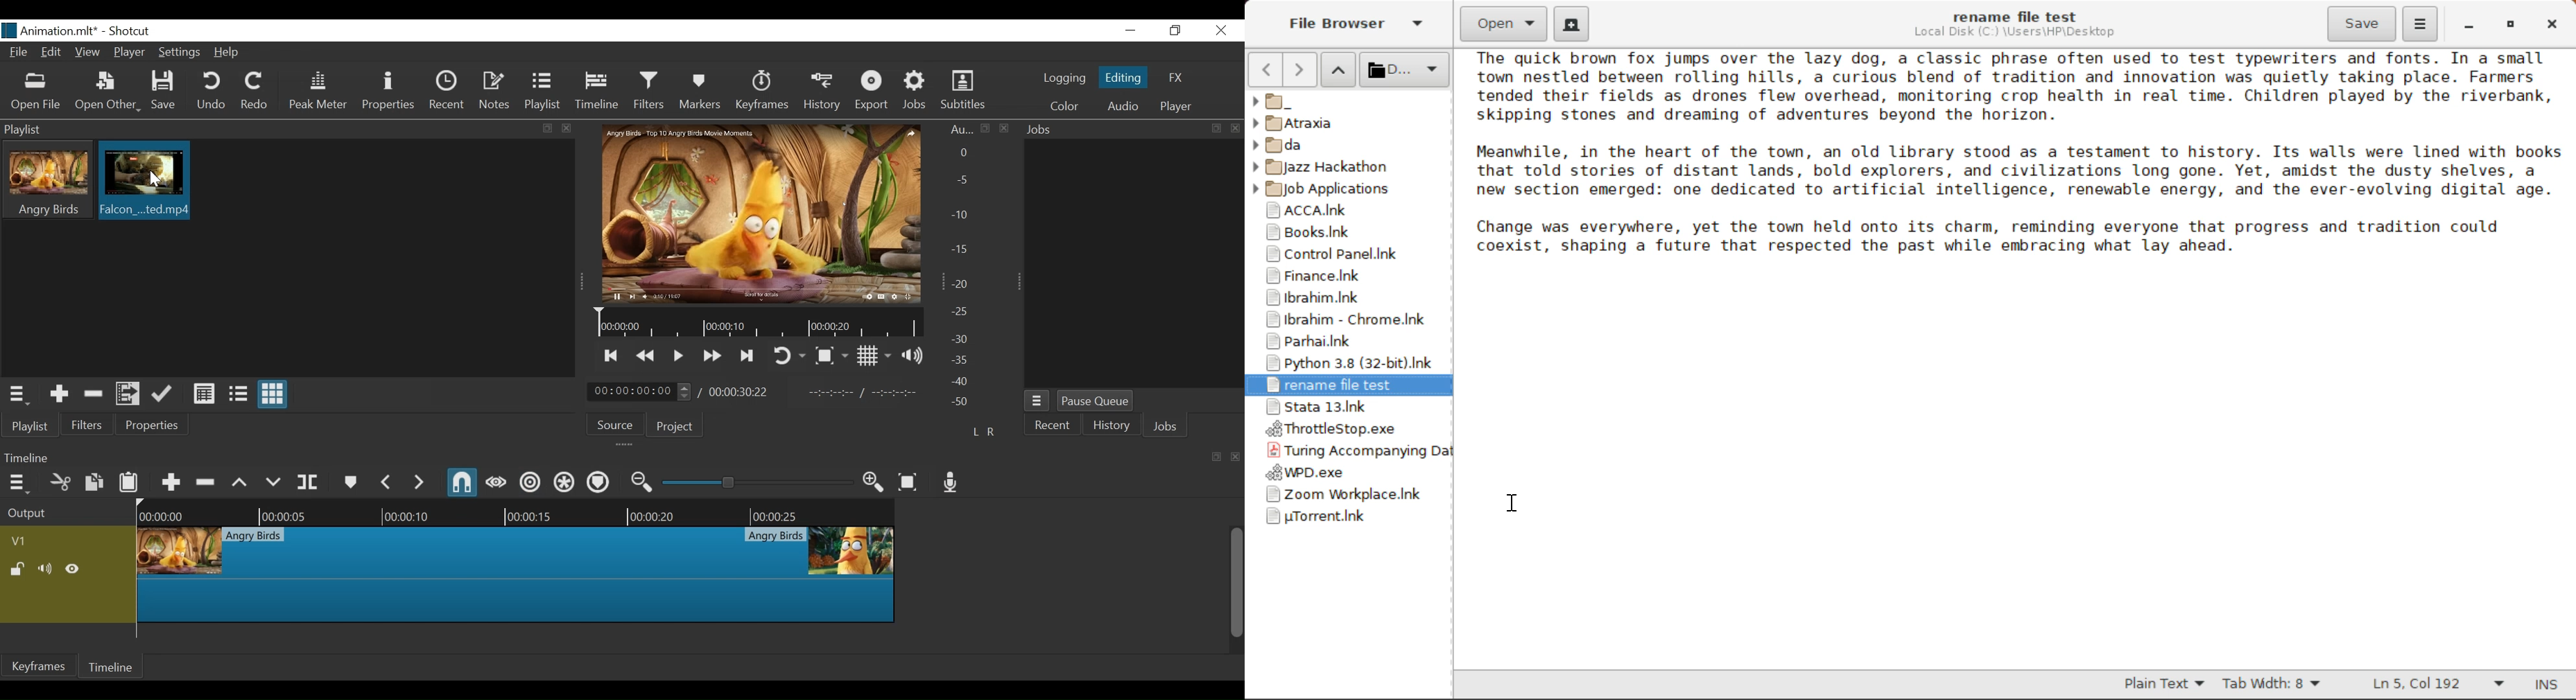  What do you see at coordinates (318, 92) in the screenshot?
I see `Peak Meter` at bounding box center [318, 92].